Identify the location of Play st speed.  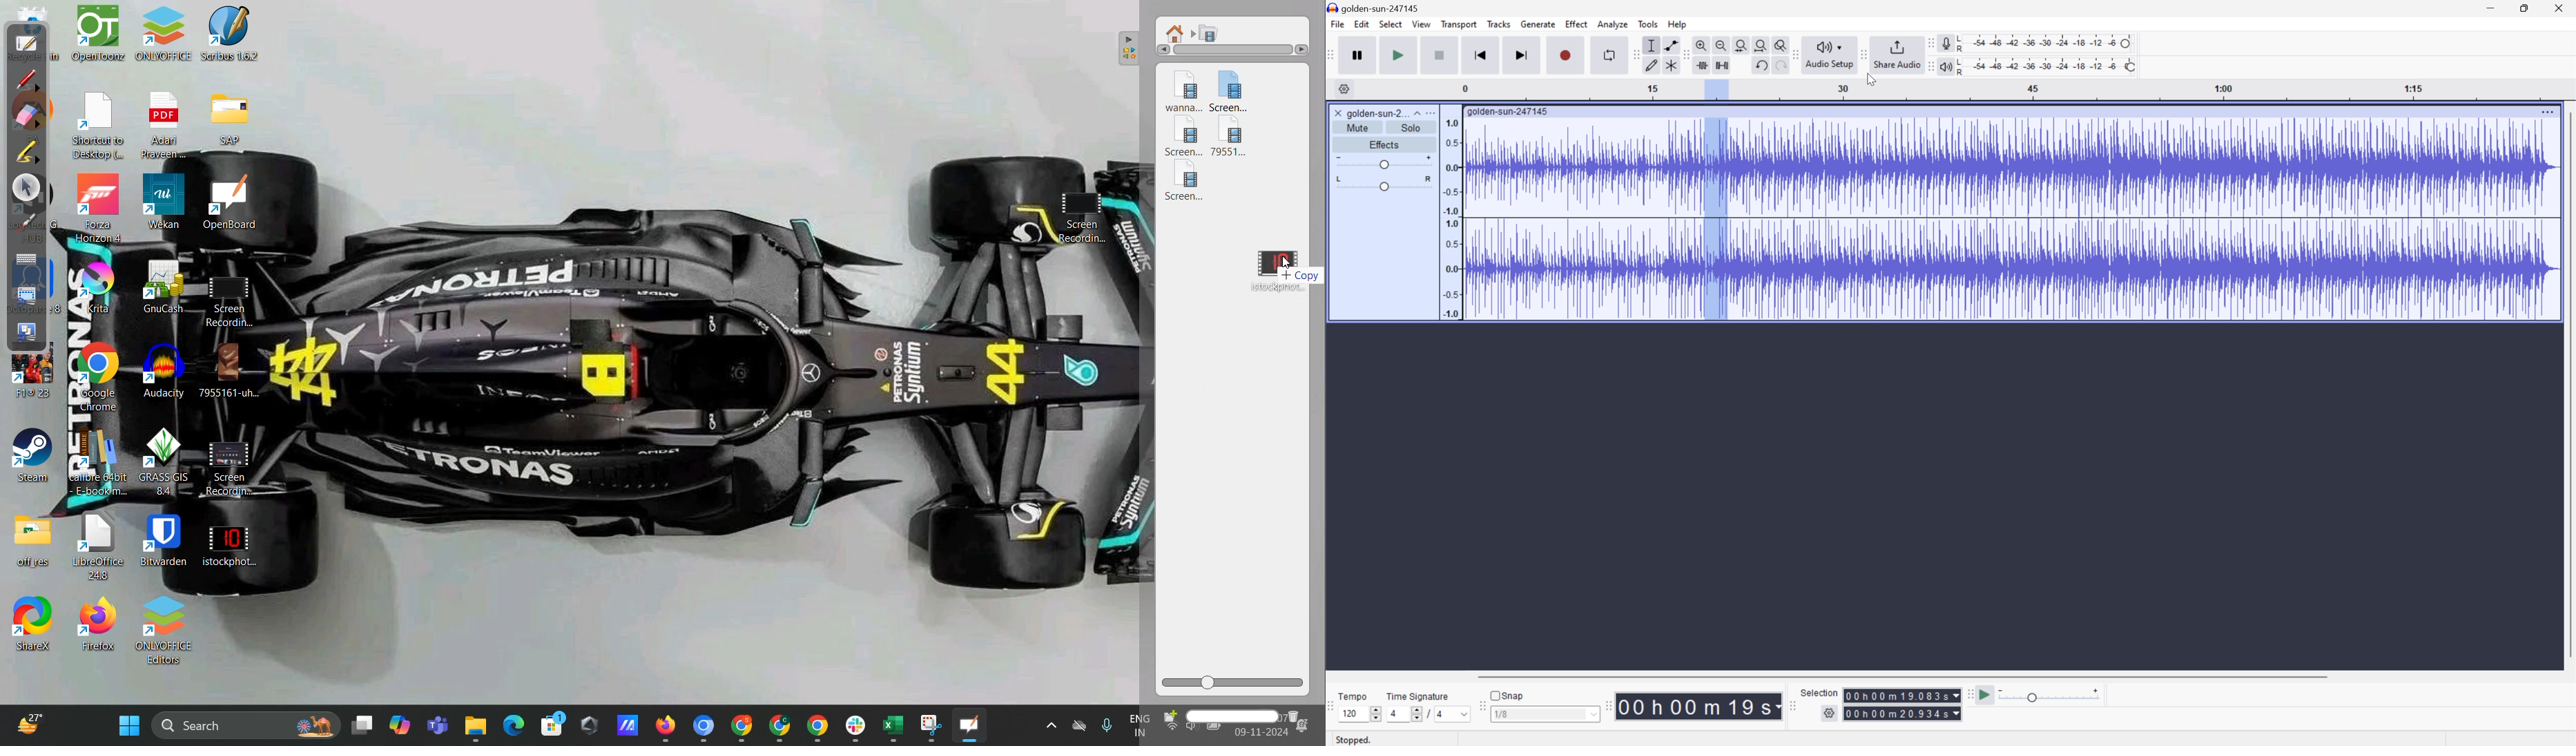
(1986, 695).